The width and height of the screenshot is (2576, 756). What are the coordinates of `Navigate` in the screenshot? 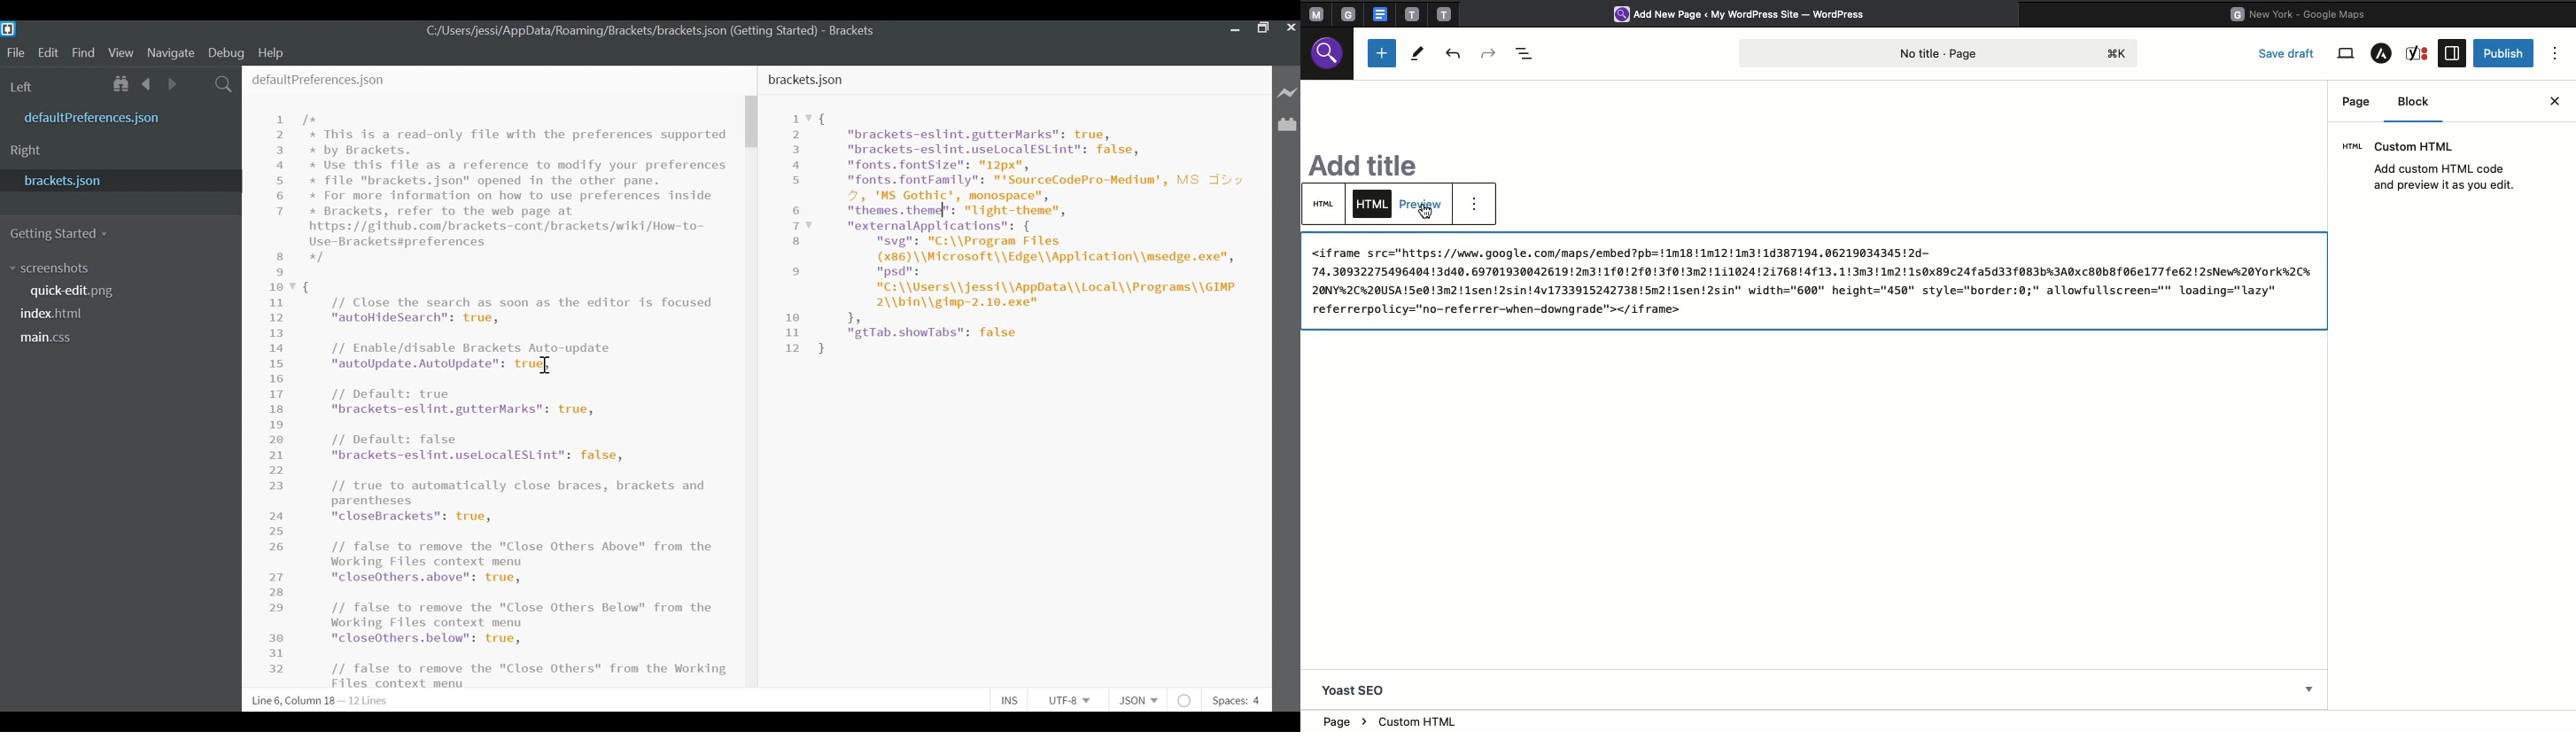 It's located at (171, 52).